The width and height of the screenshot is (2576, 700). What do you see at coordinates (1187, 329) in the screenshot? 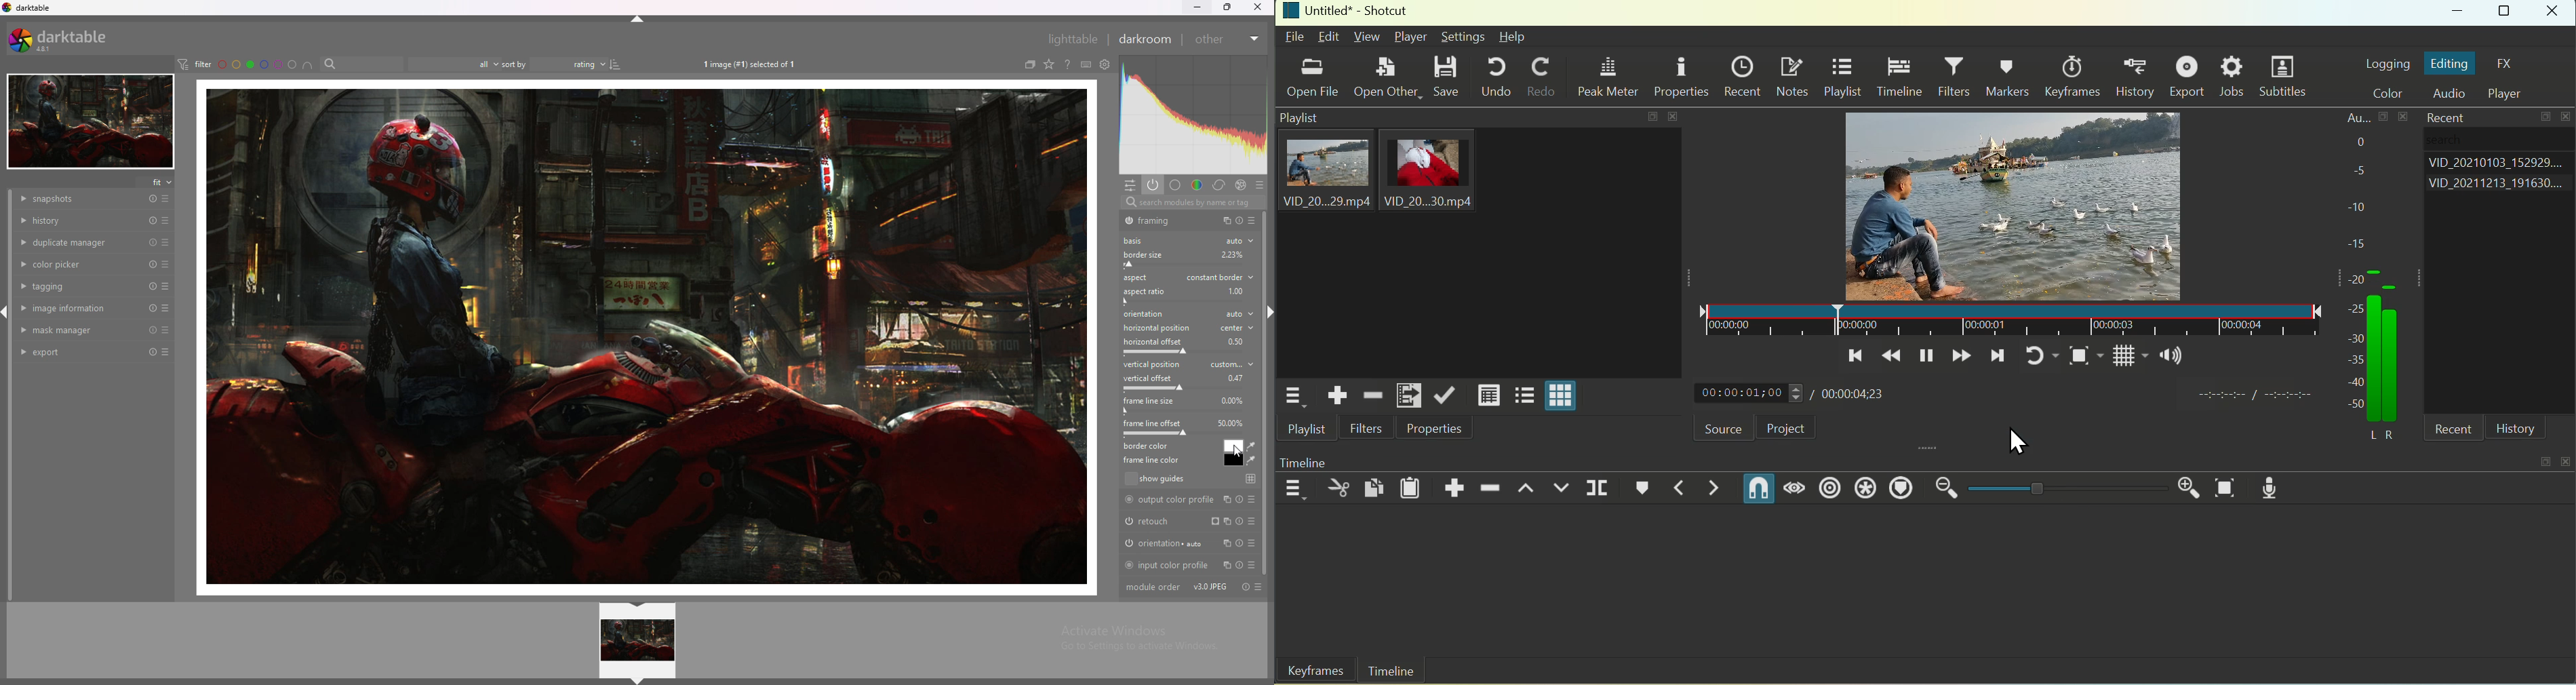
I see `horizontal position` at bounding box center [1187, 329].